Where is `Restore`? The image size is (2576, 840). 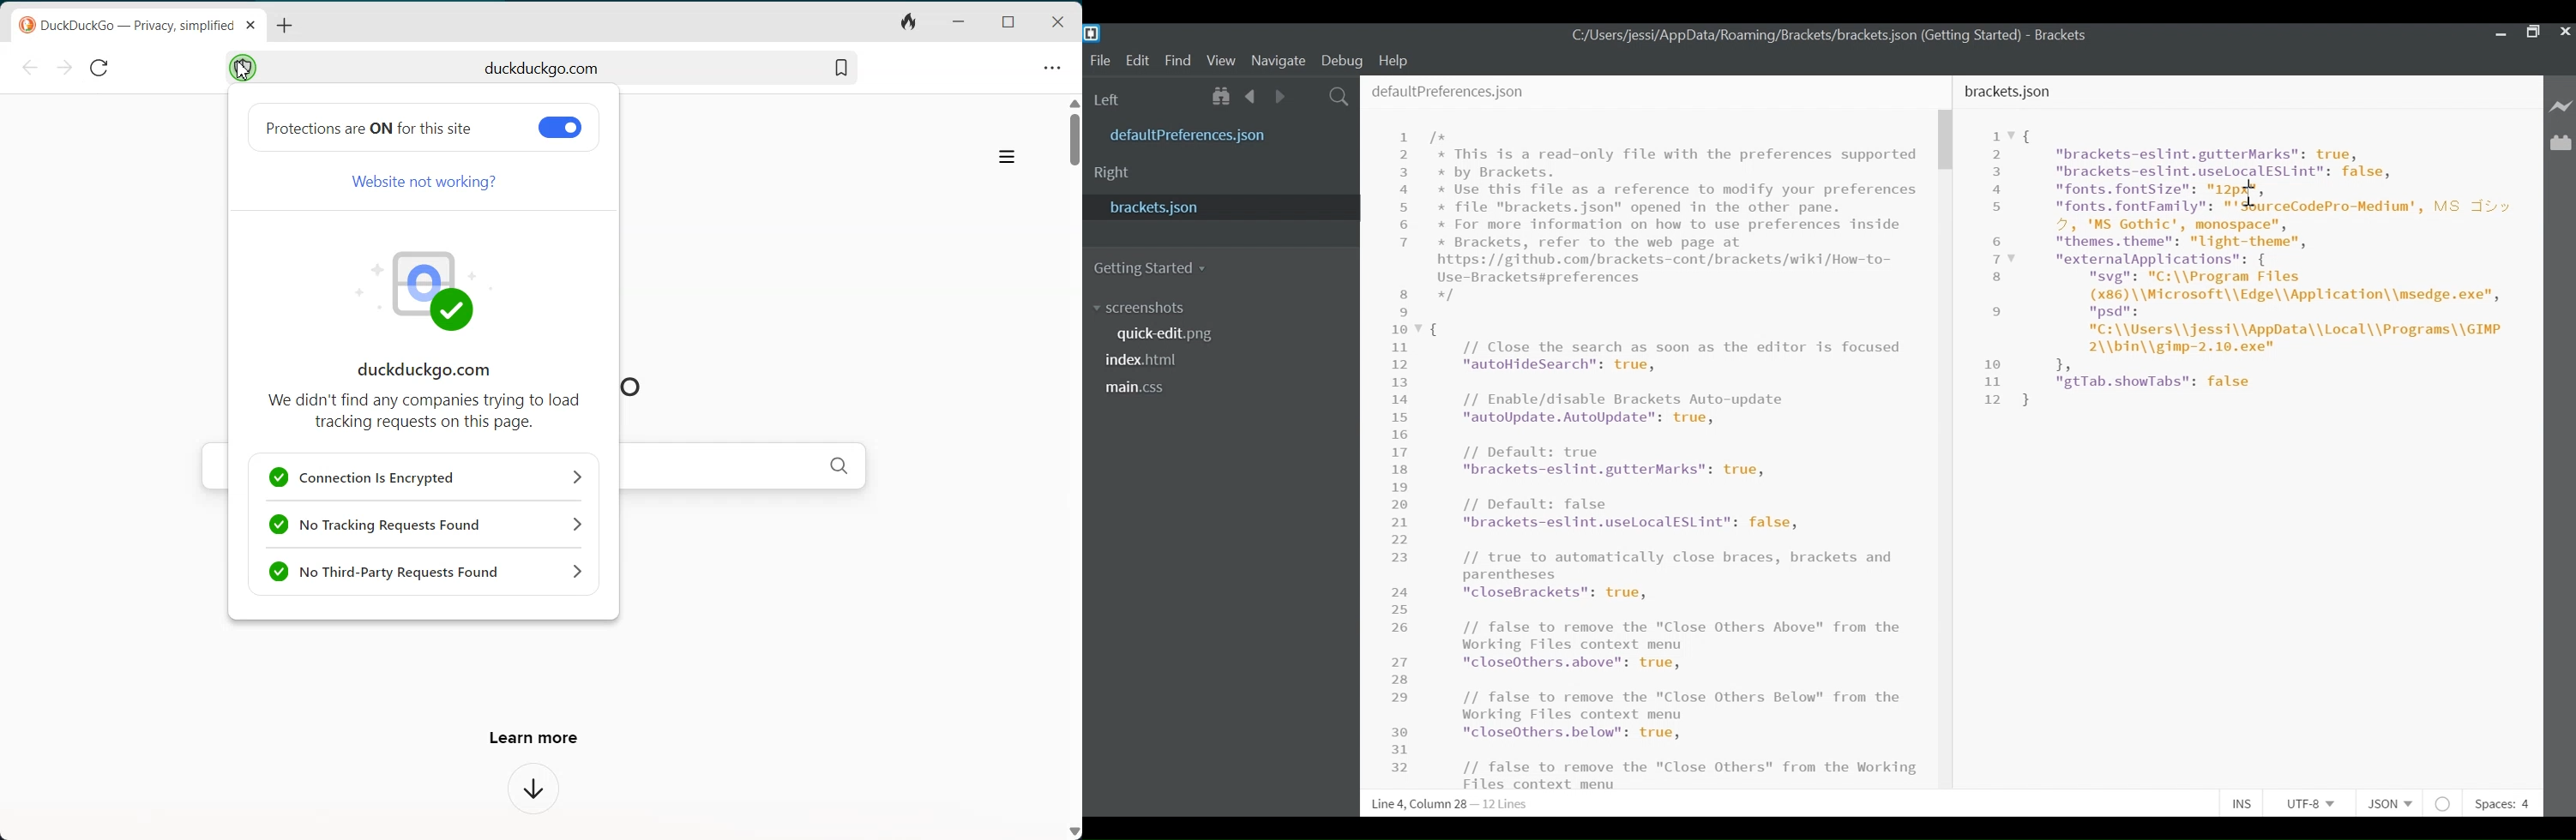 Restore is located at coordinates (2531, 30).